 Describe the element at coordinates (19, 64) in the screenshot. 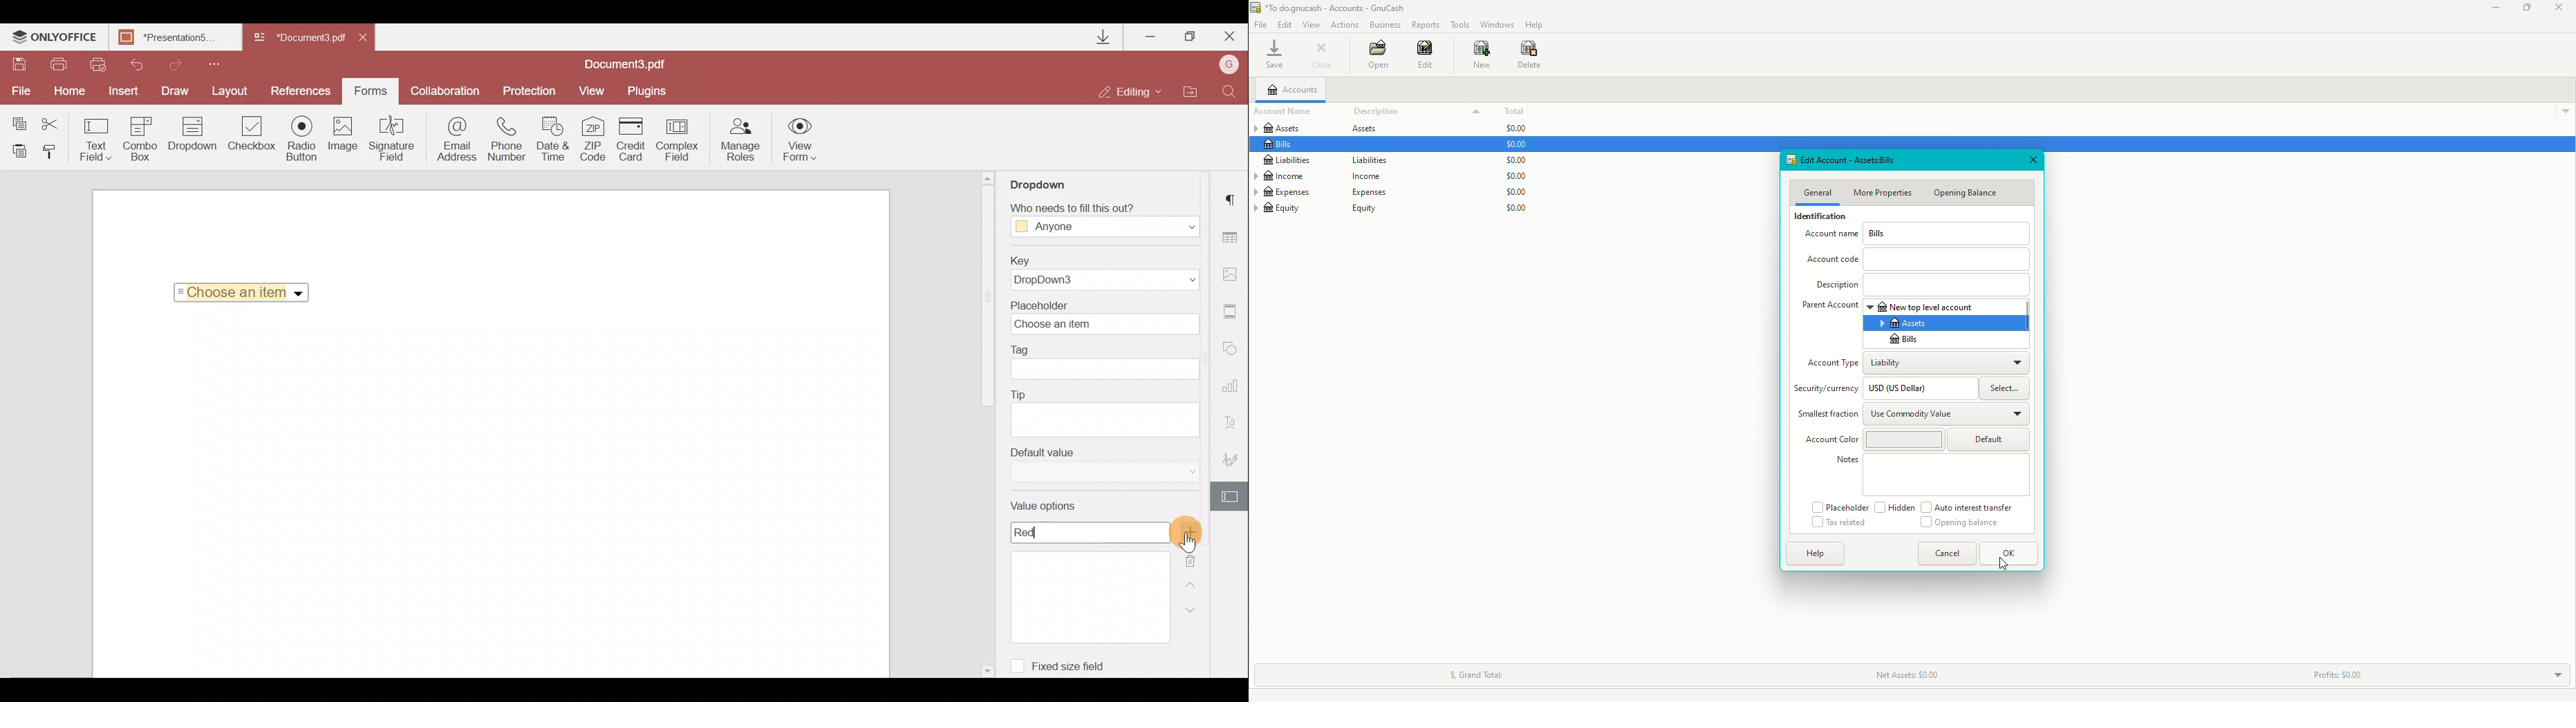

I see `Save` at that location.